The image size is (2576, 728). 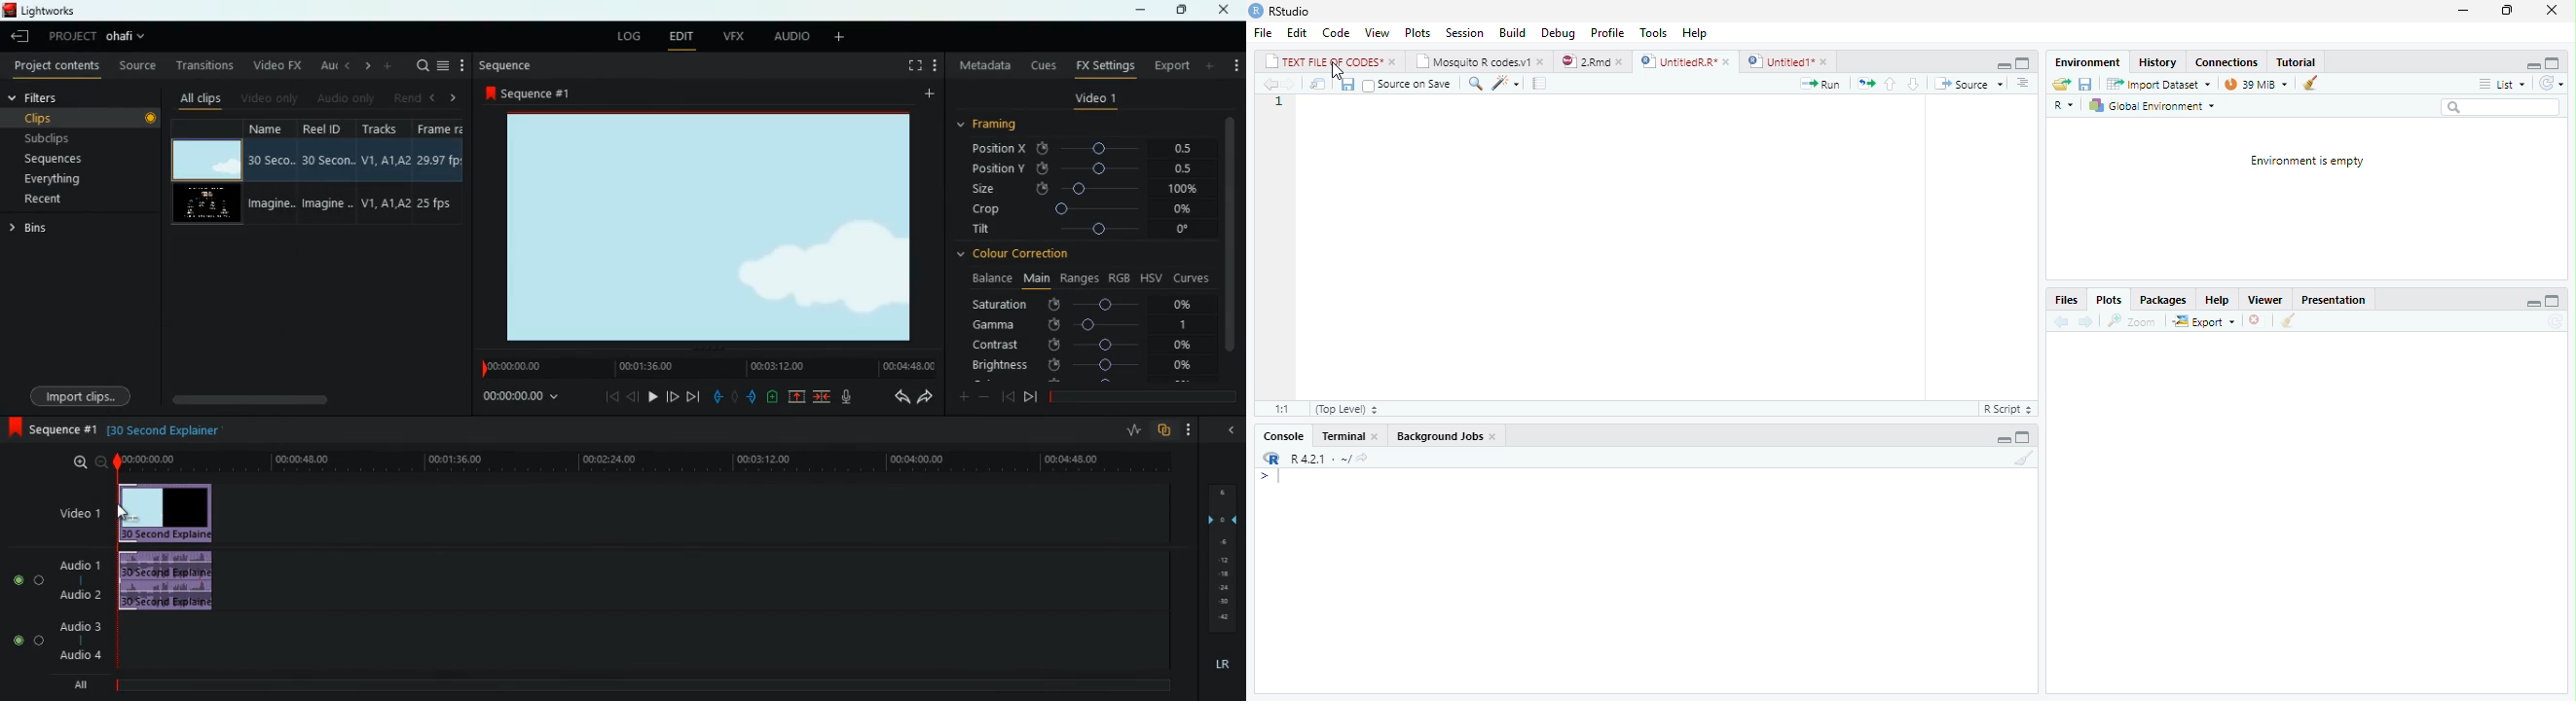 I want to click on Up, so click(x=1889, y=84).